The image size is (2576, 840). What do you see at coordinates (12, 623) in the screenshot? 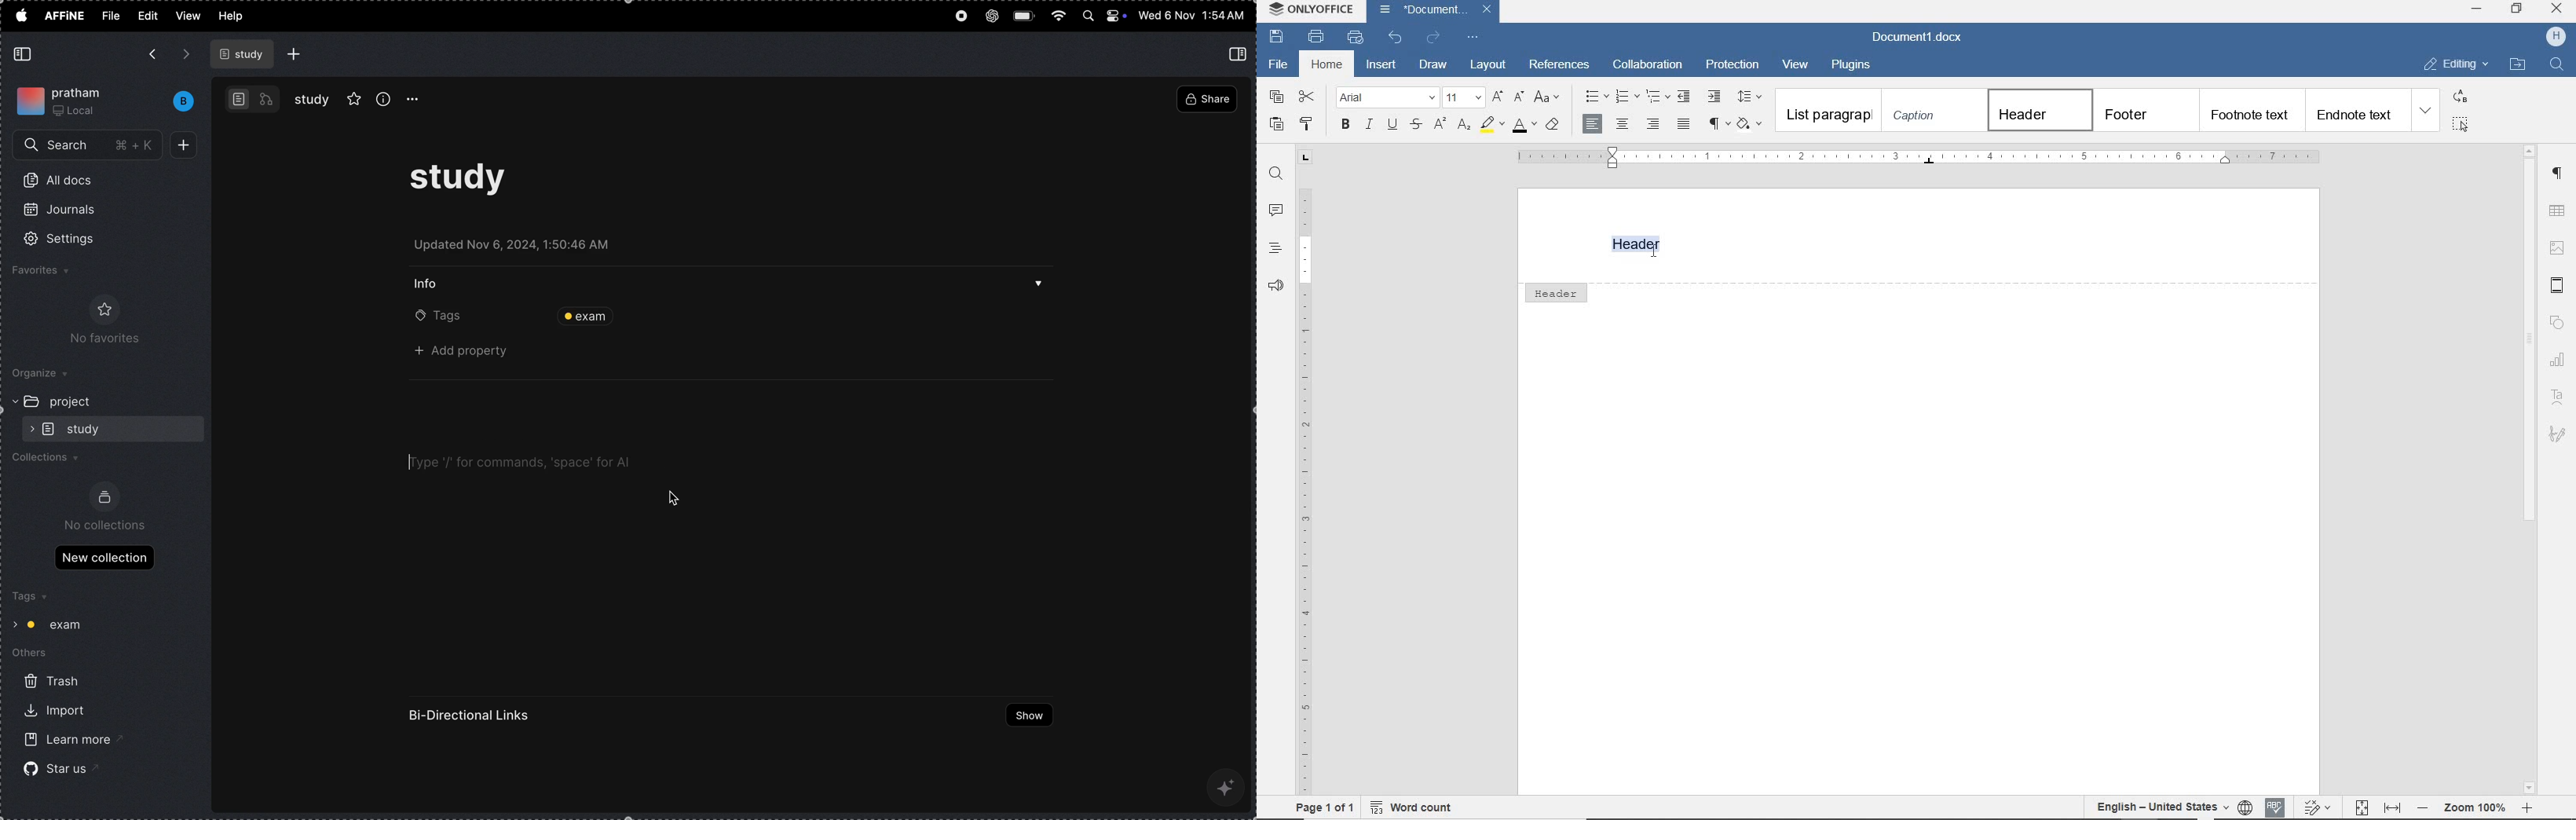
I see `expand/collapse` at bounding box center [12, 623].